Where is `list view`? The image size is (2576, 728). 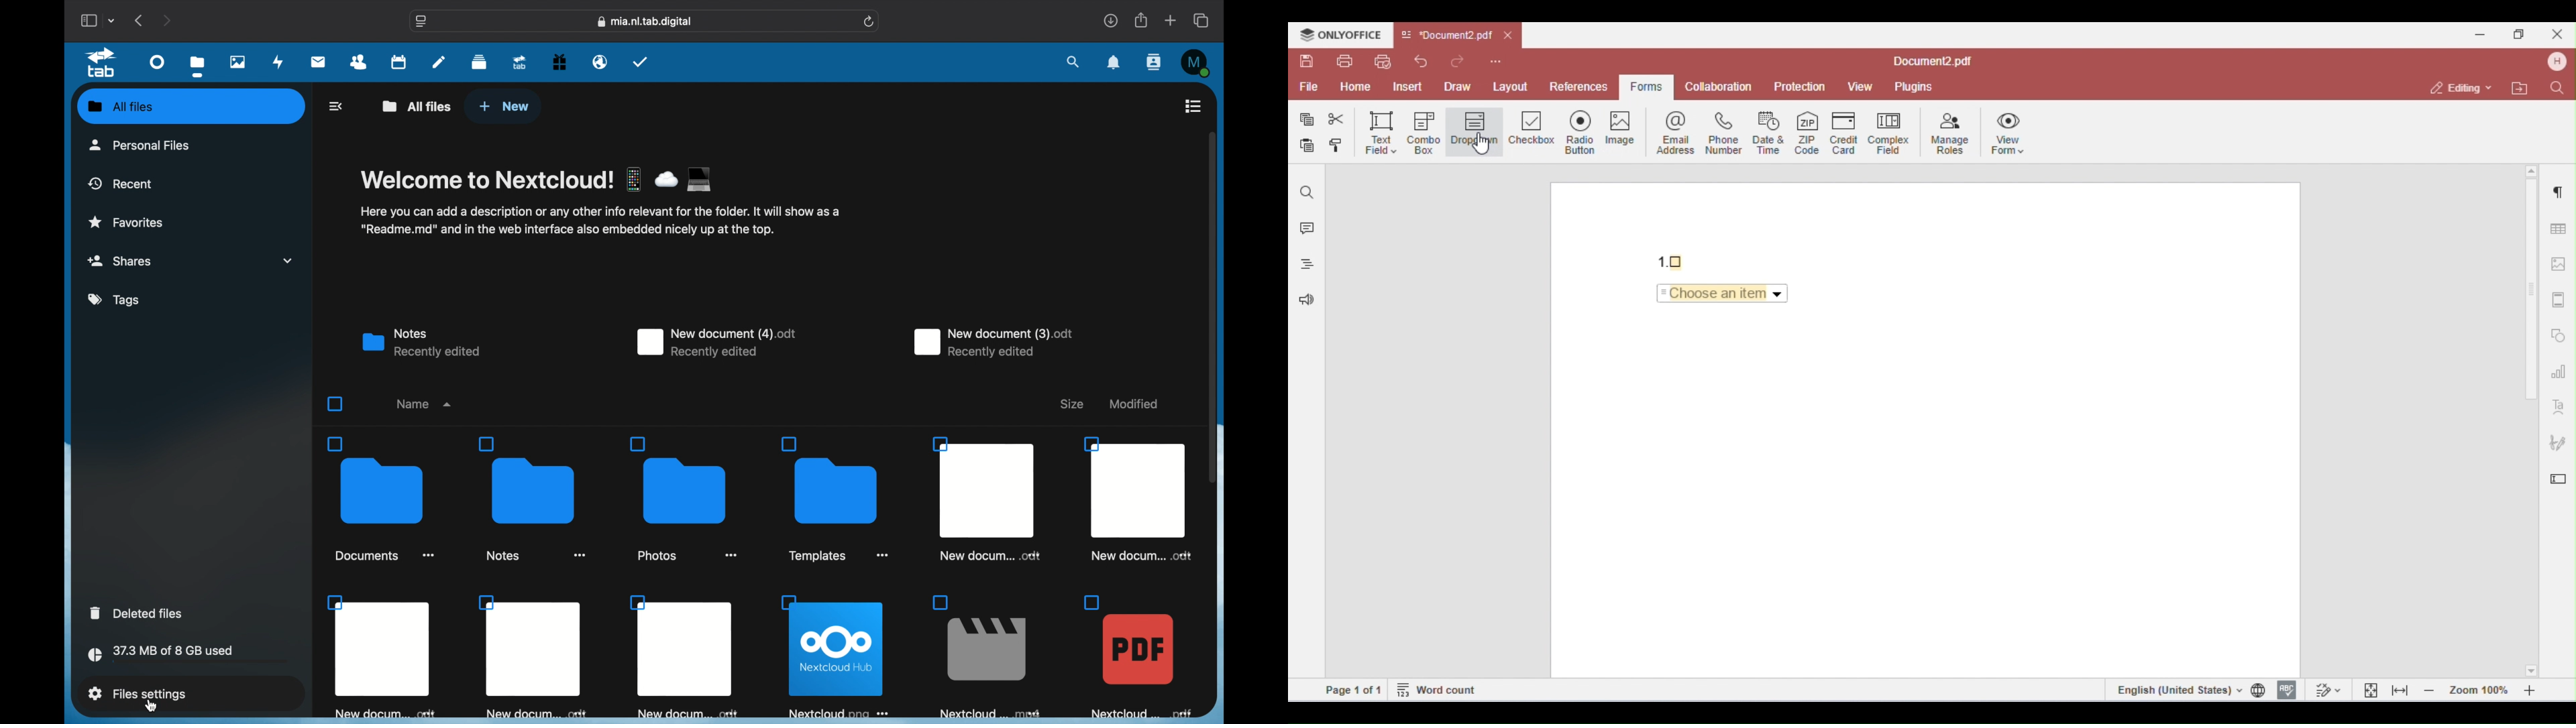
list view is located at coordinates (1192, 105).